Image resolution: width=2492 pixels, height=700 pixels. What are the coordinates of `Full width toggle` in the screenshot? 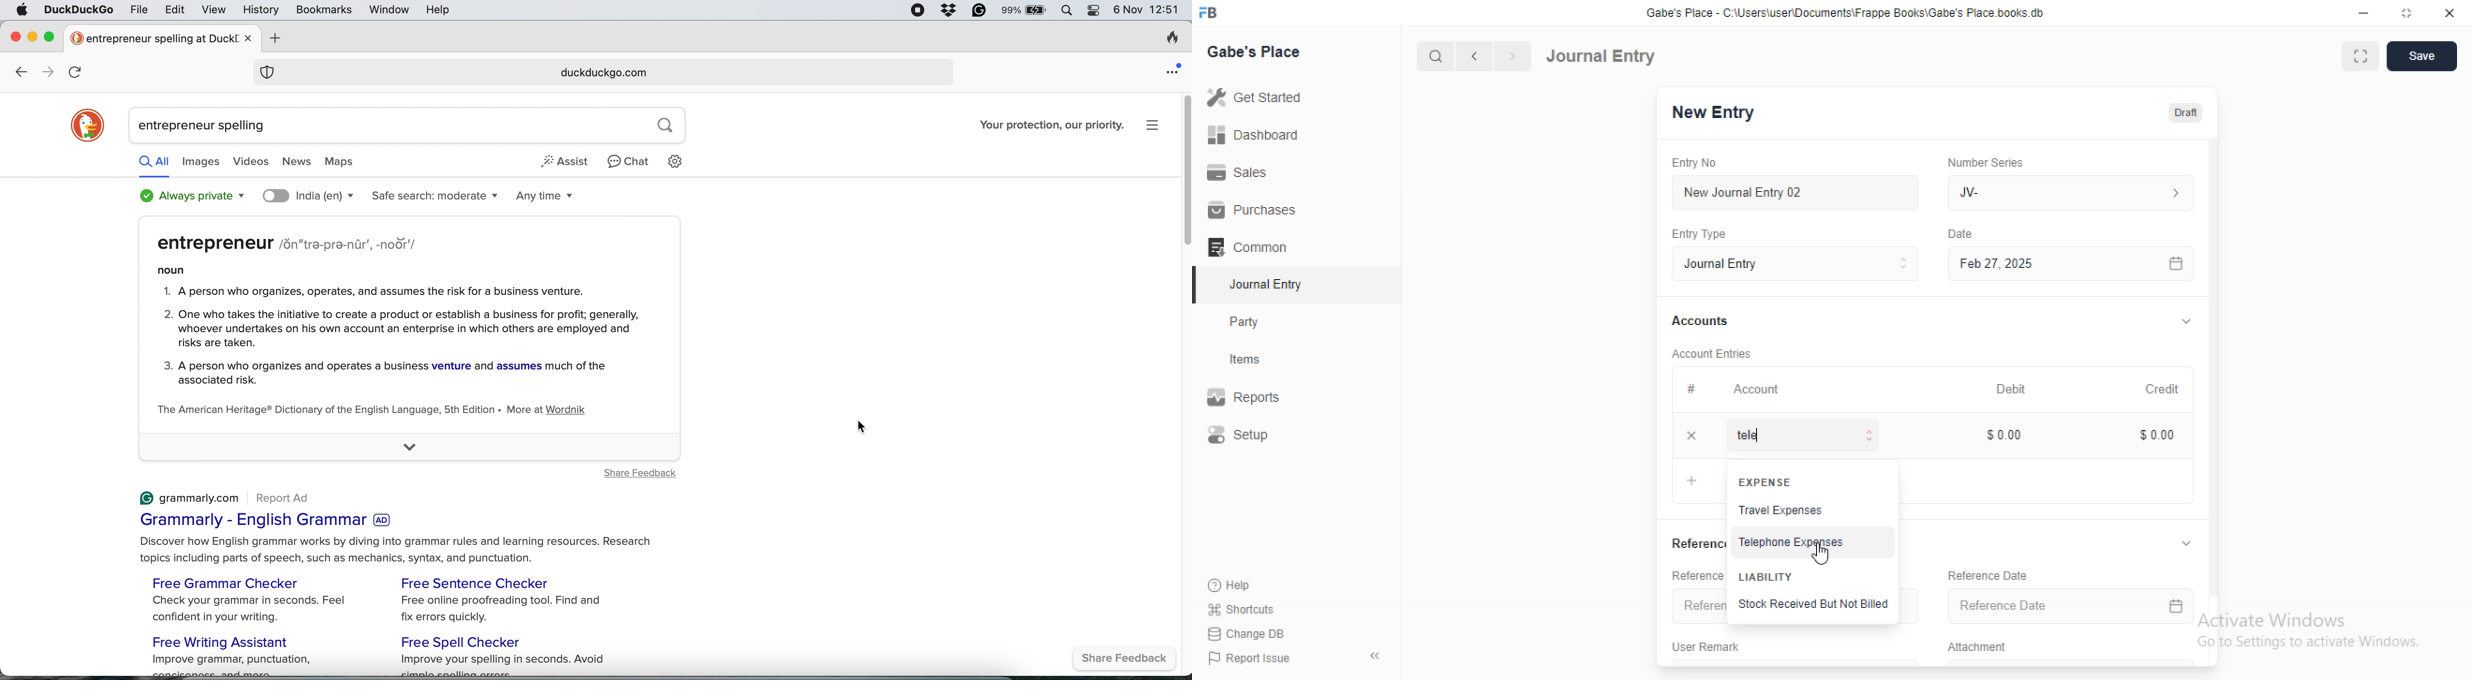 It's located at (2363, 56).